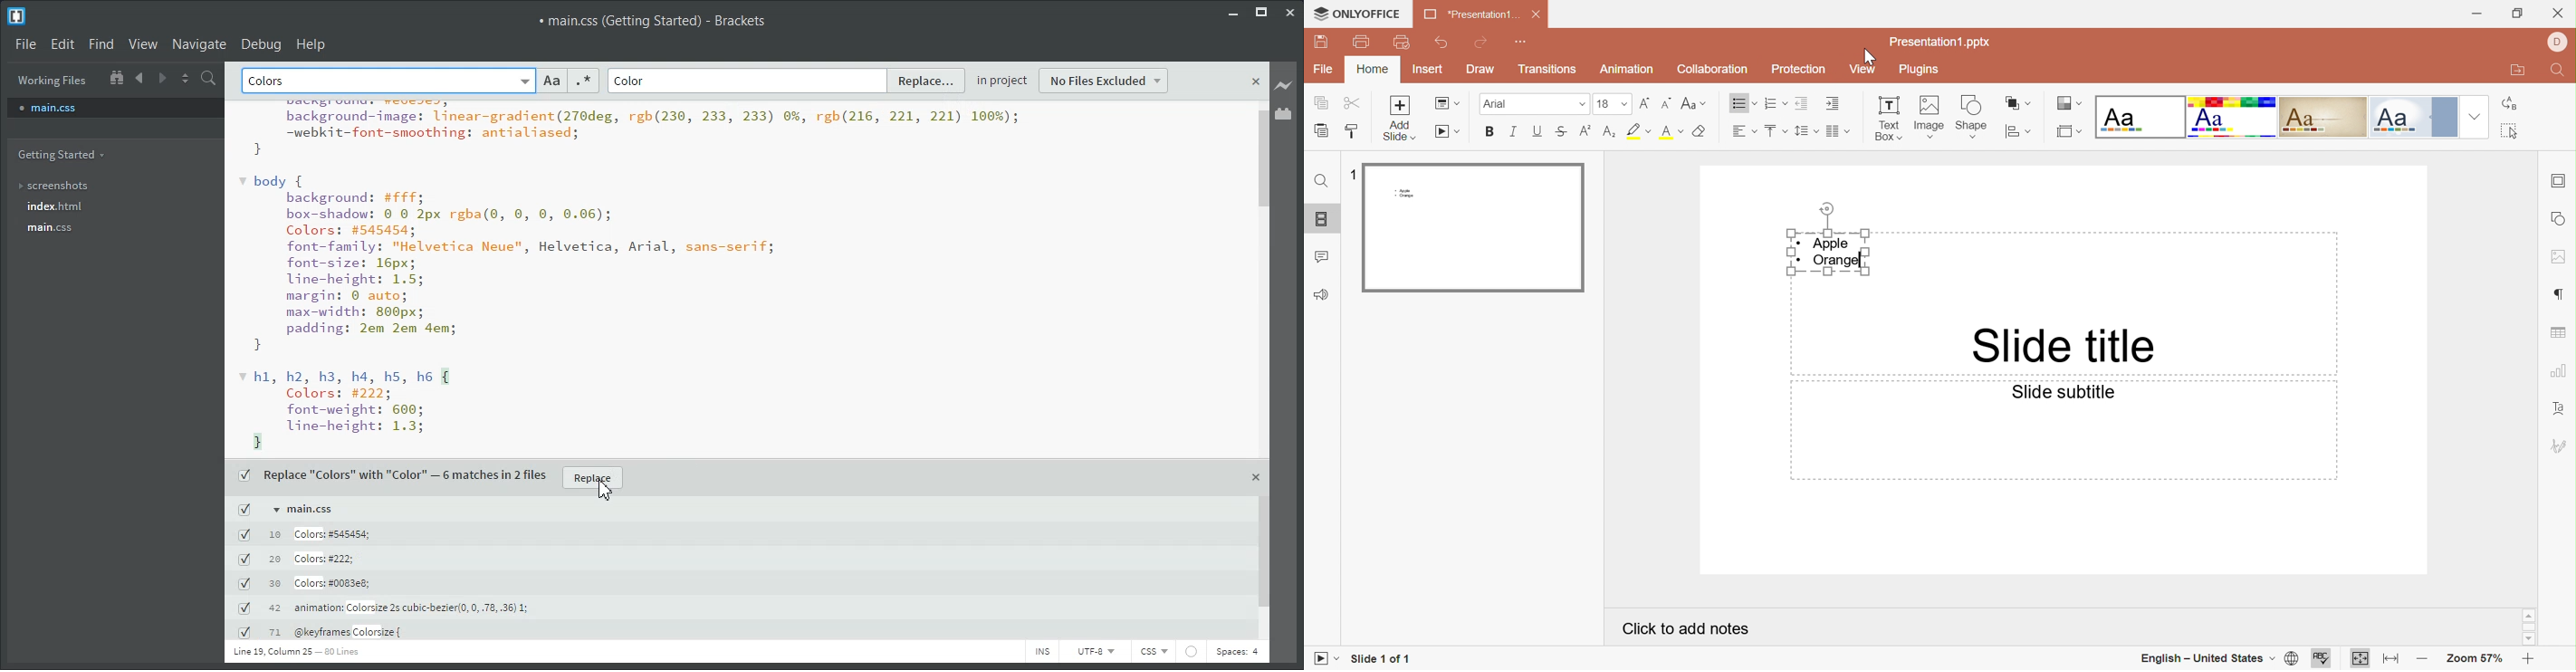  What do you see at coordinates (1945, 42) in the screenshot?
I see `Presentation1.pptx` at bounding box center [1945, 42].